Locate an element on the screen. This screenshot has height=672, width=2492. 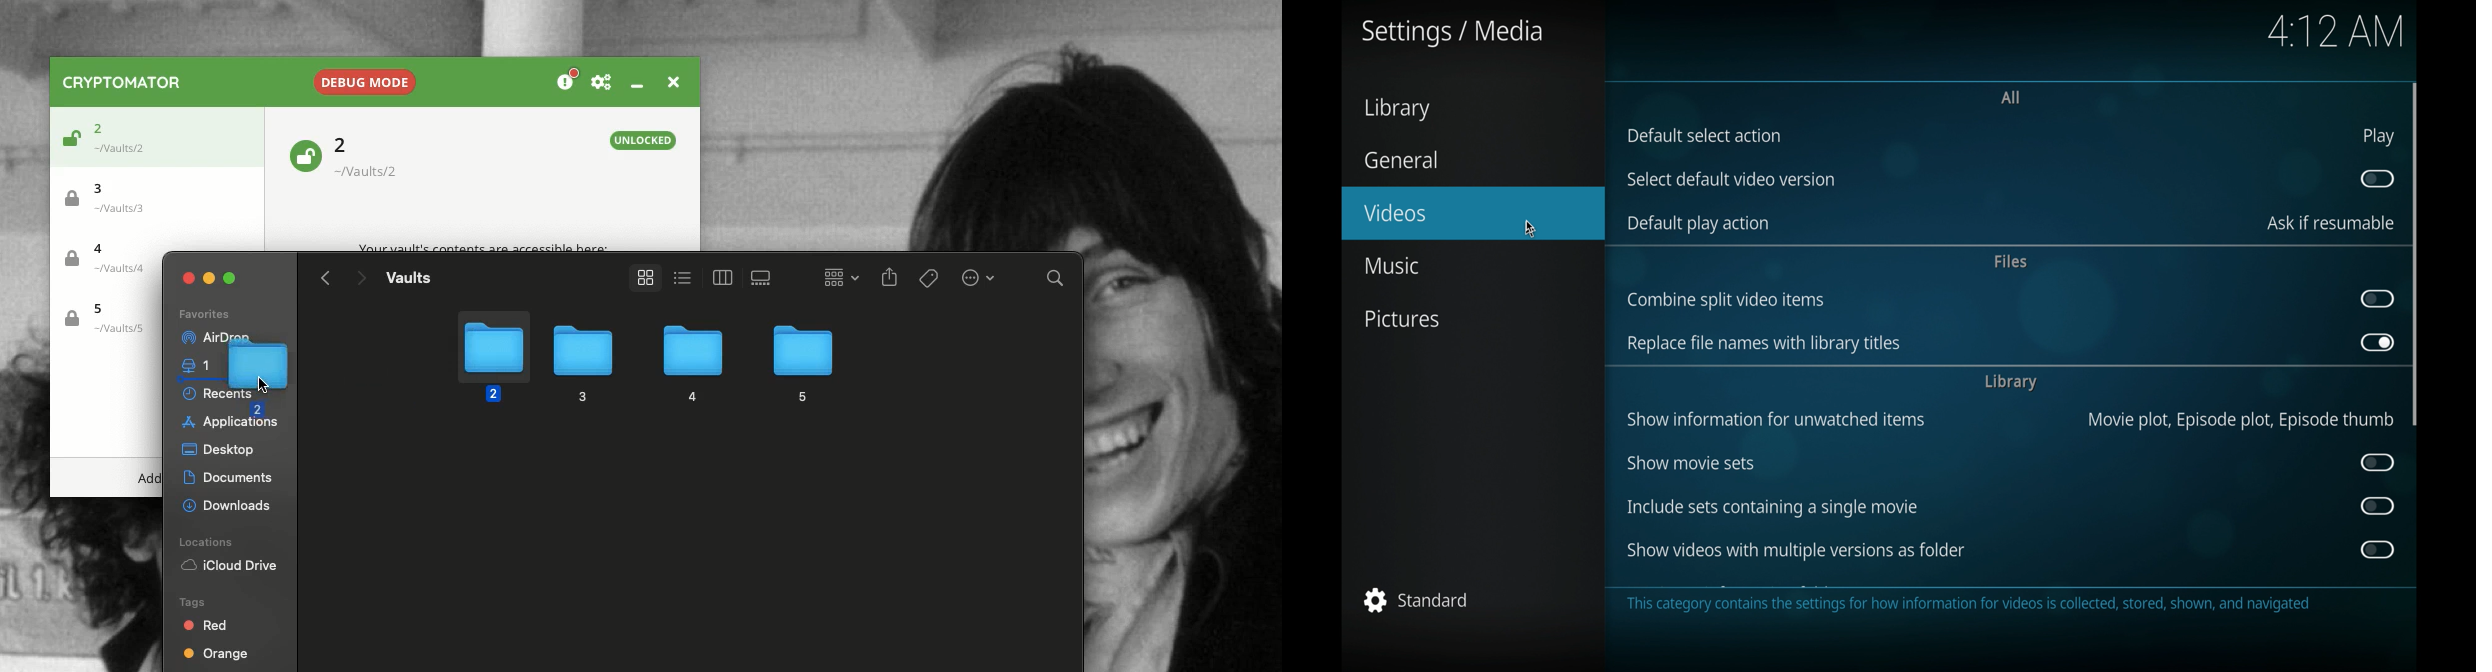
all is located at coordinates (2011, 97).